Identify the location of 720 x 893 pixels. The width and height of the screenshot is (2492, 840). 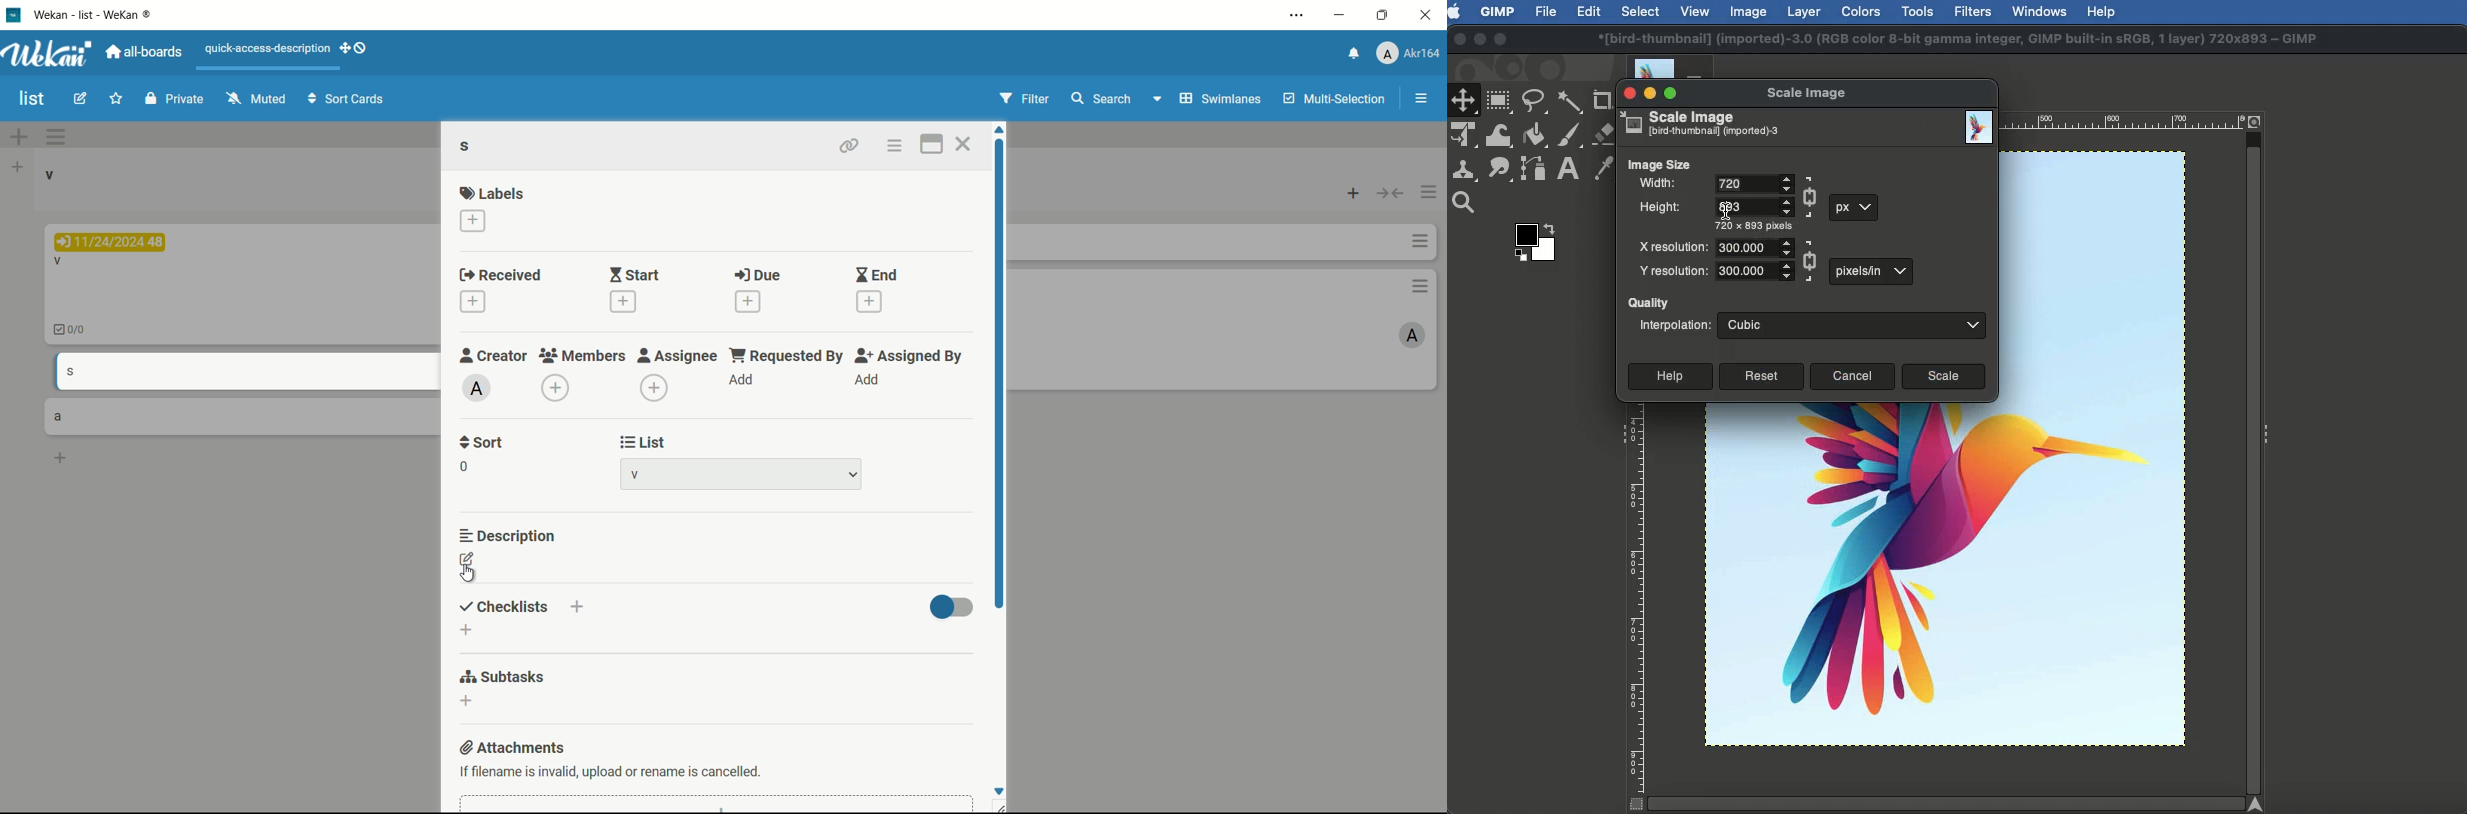
(1757, 226).